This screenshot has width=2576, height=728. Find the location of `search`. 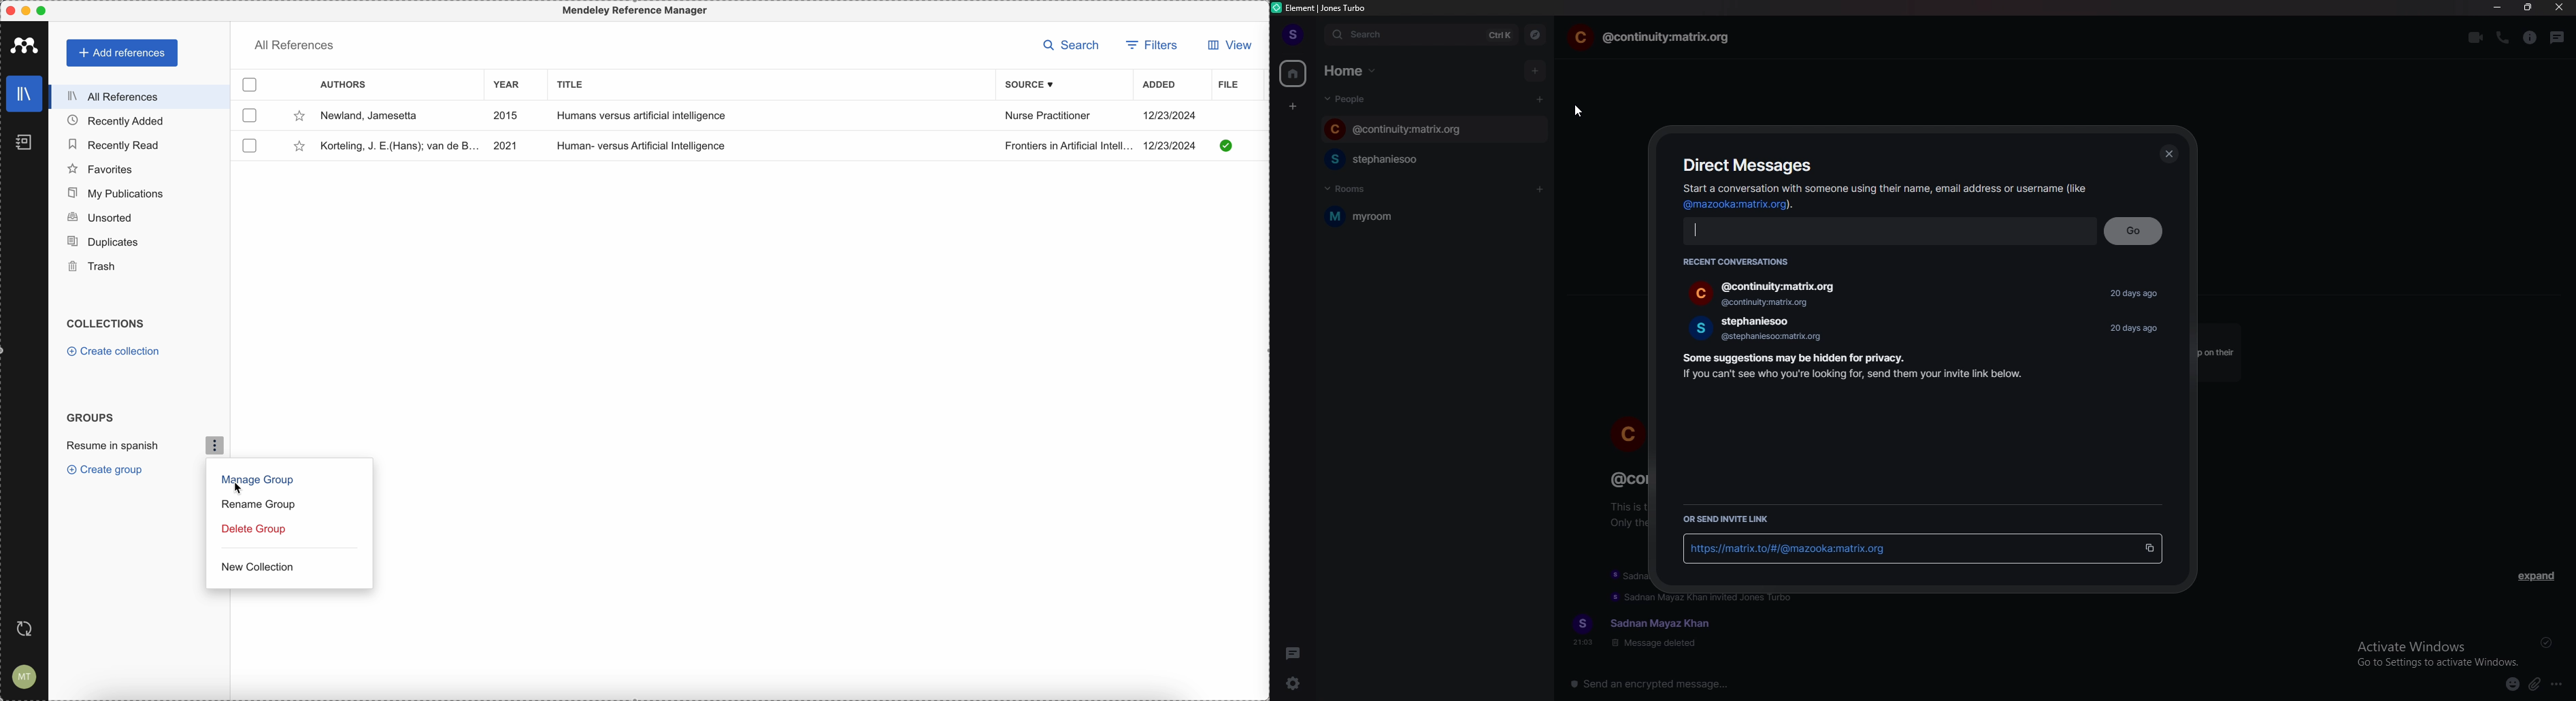

search is located at coordinates (1072, 45).